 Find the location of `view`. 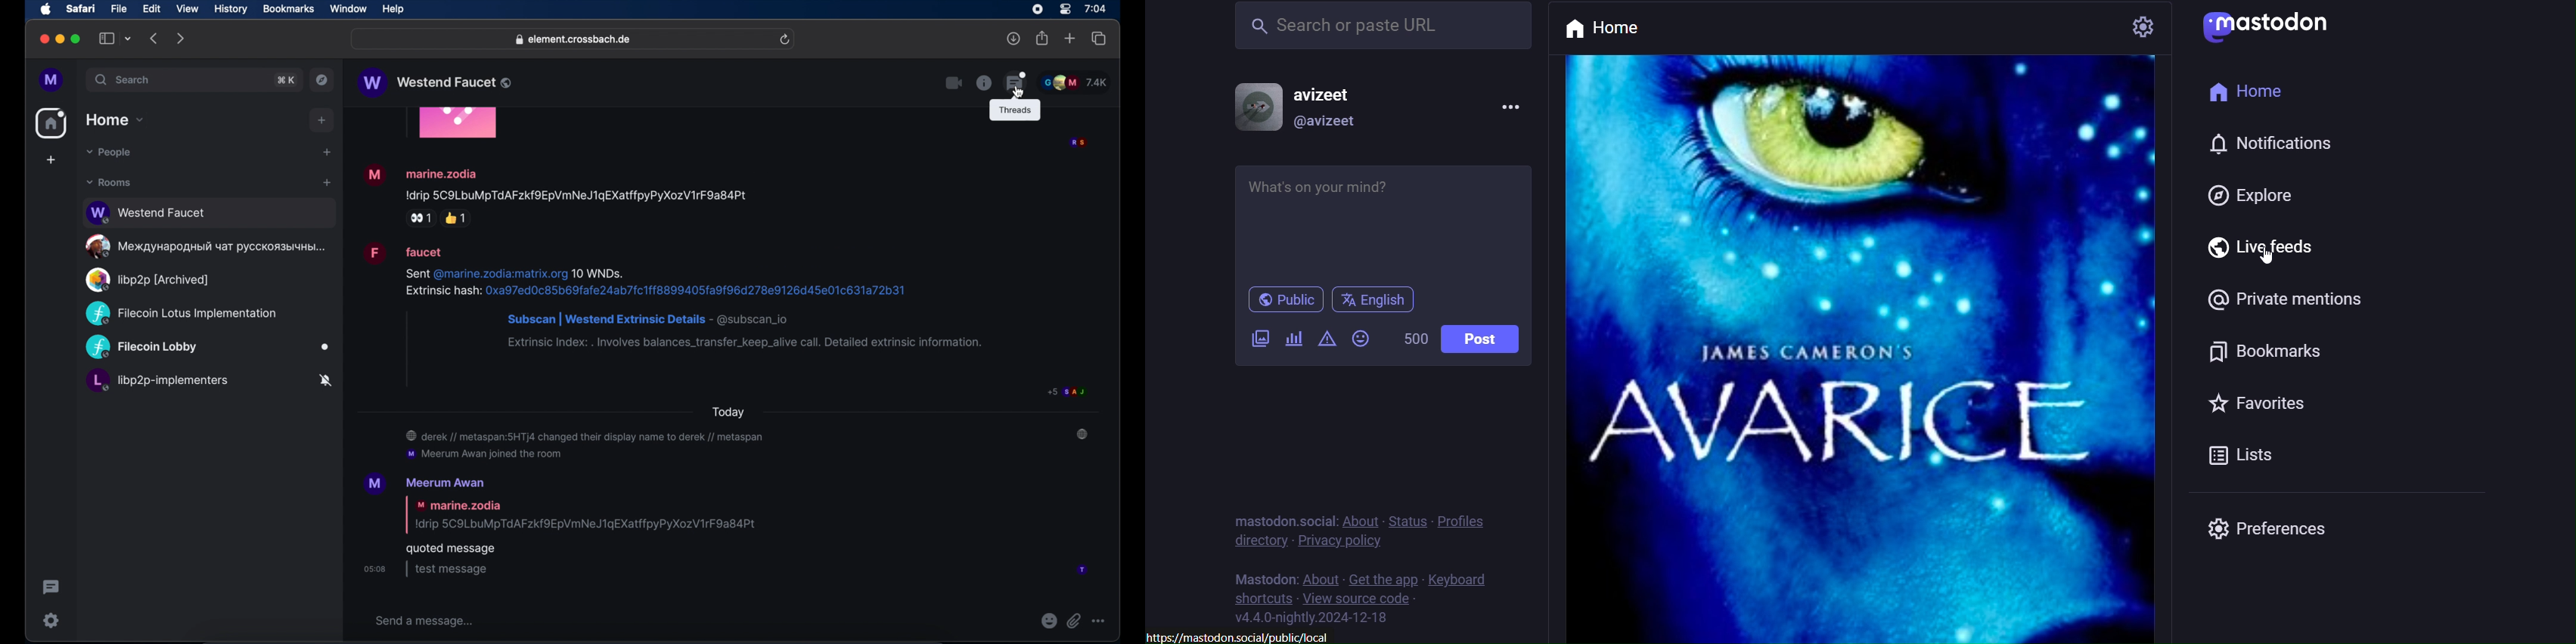

view is located at coordinates (187, 9).